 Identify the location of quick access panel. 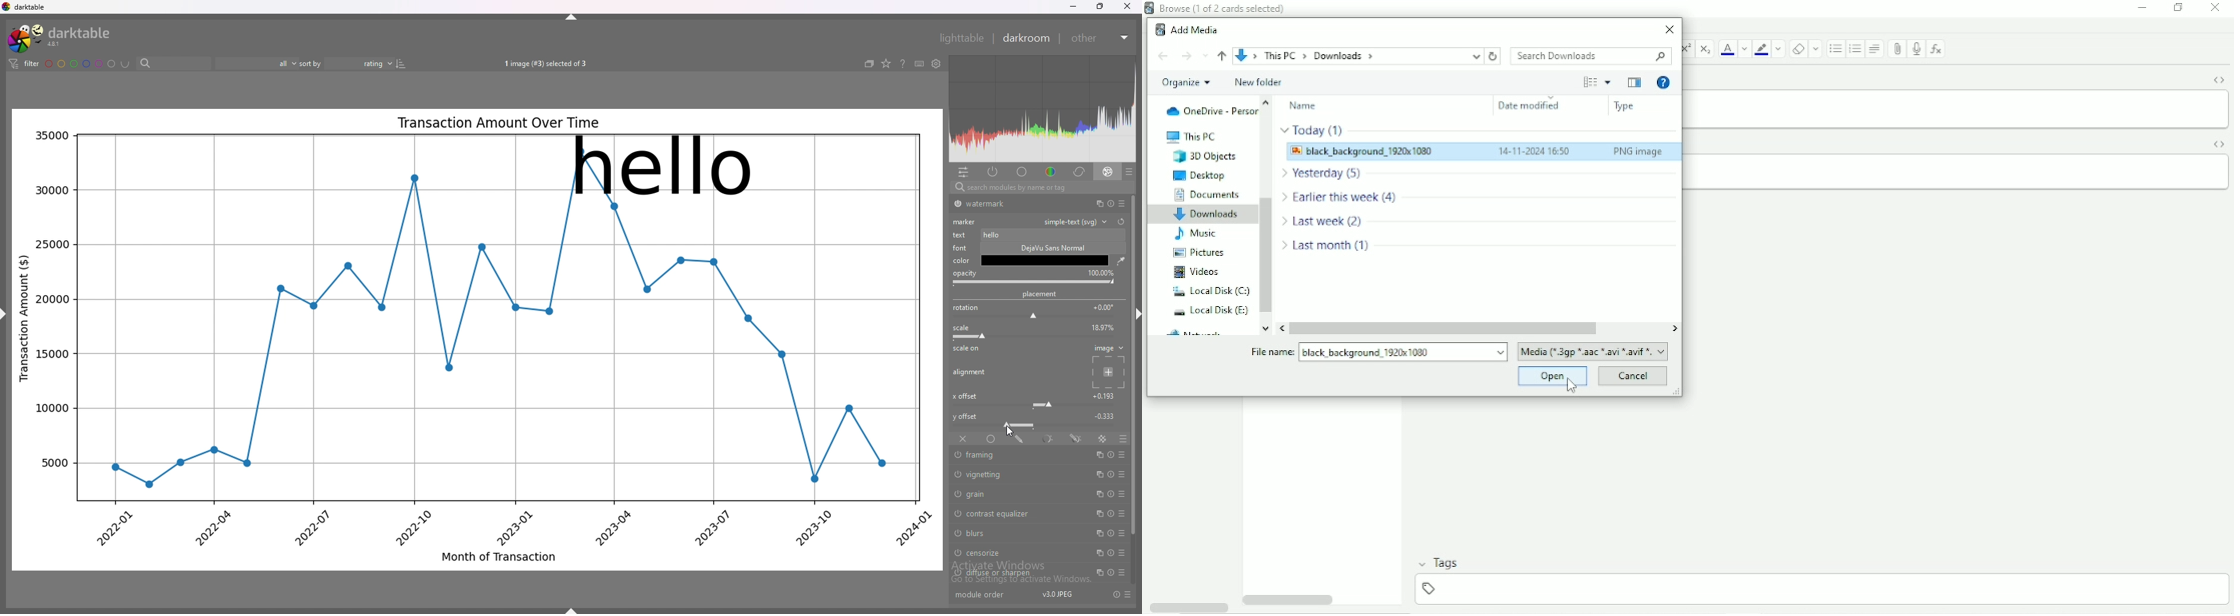
(963, 172).